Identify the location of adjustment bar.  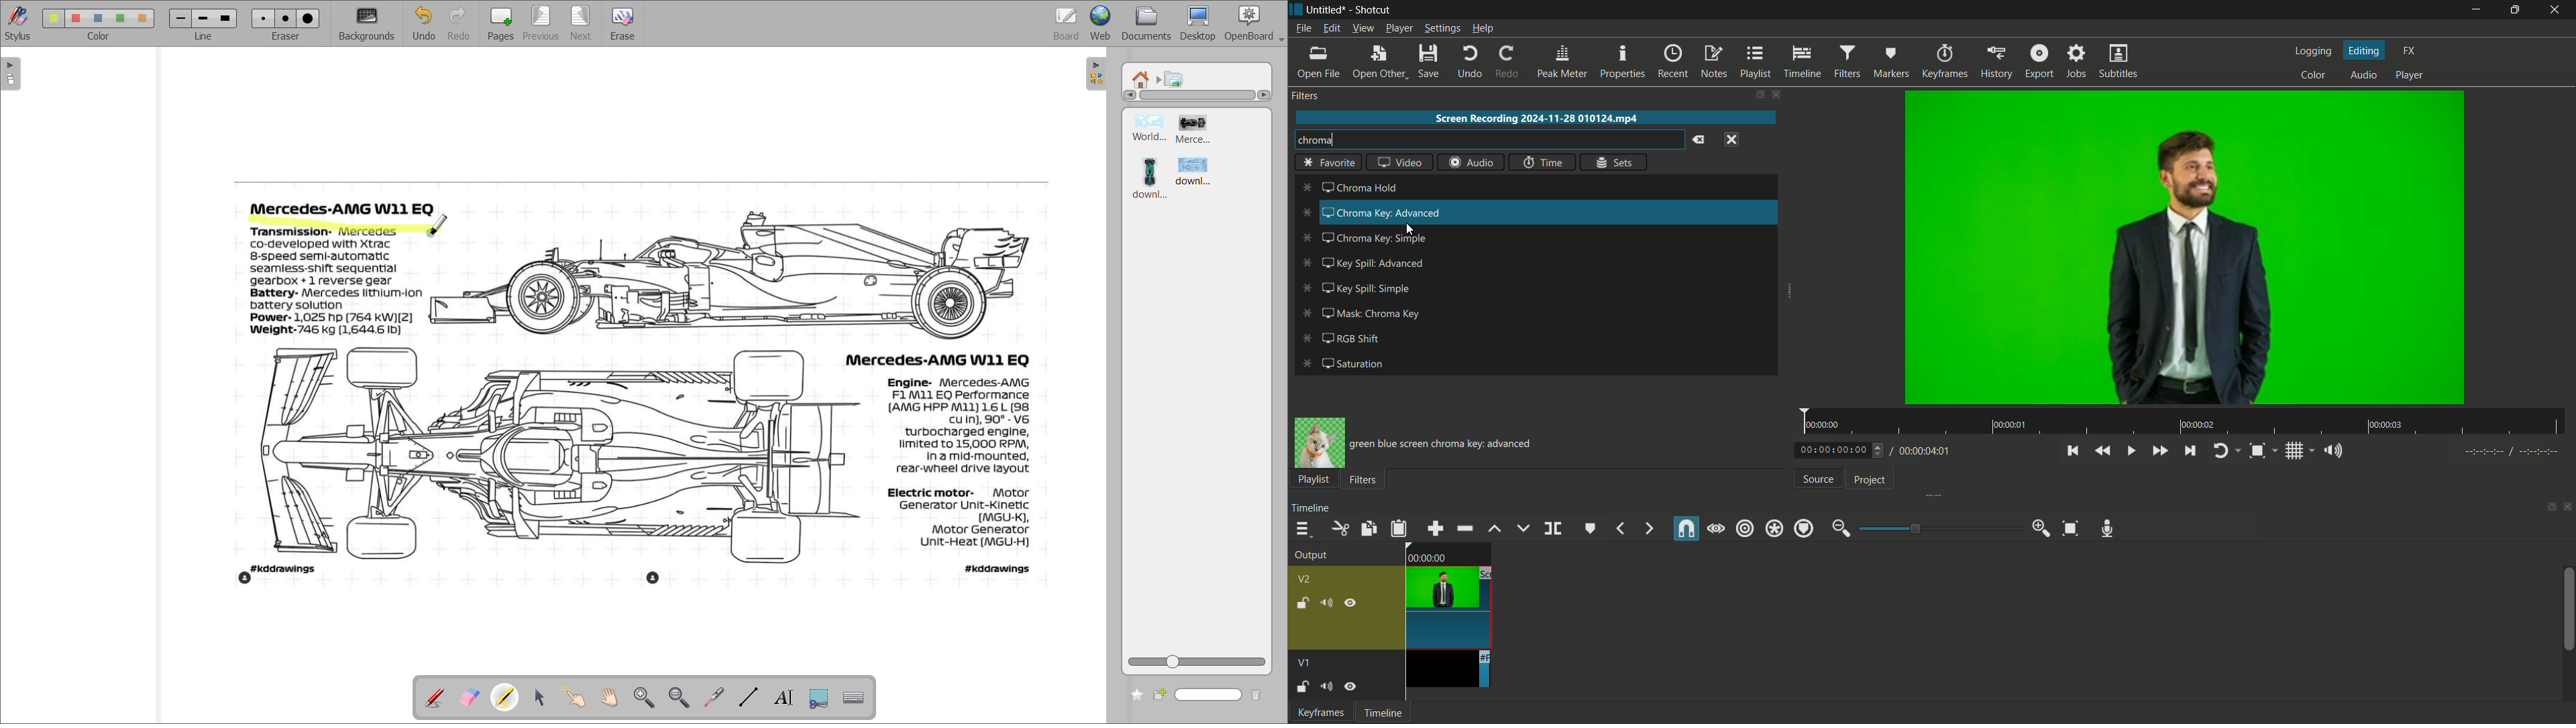
(1939, 528).